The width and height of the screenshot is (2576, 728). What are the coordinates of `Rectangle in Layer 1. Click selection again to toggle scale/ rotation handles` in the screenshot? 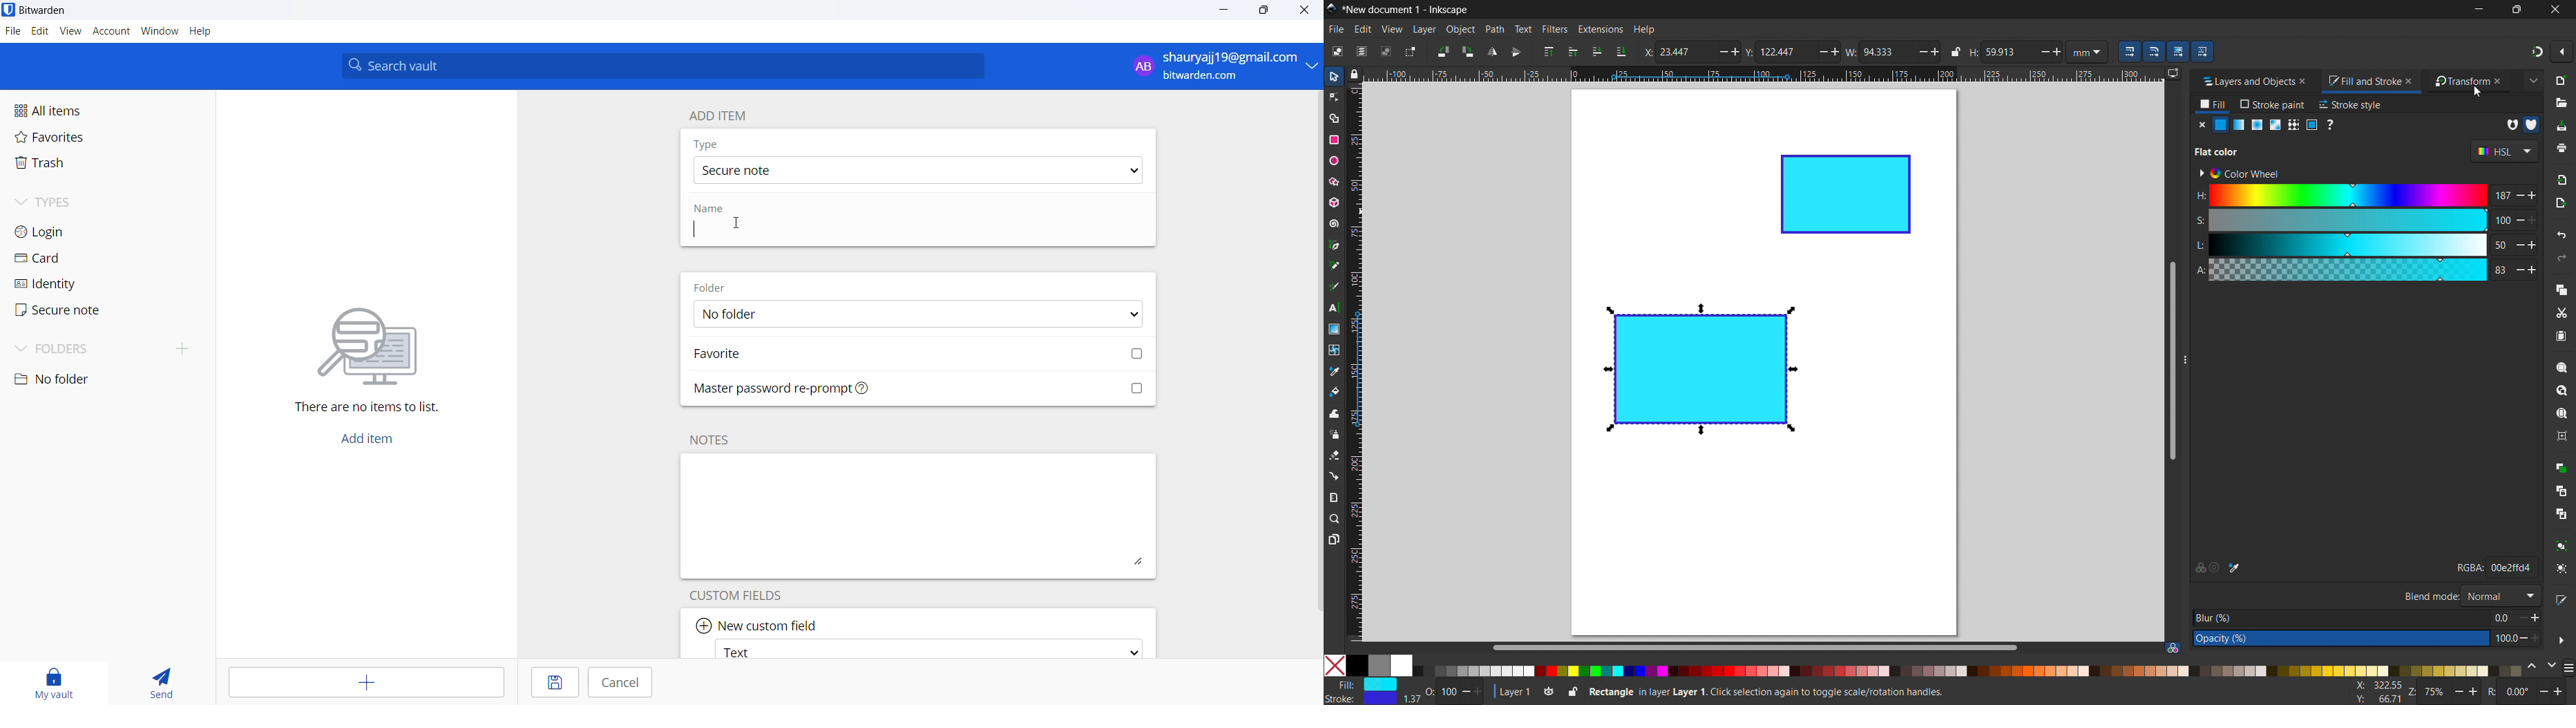 It's located at (1769, 691).